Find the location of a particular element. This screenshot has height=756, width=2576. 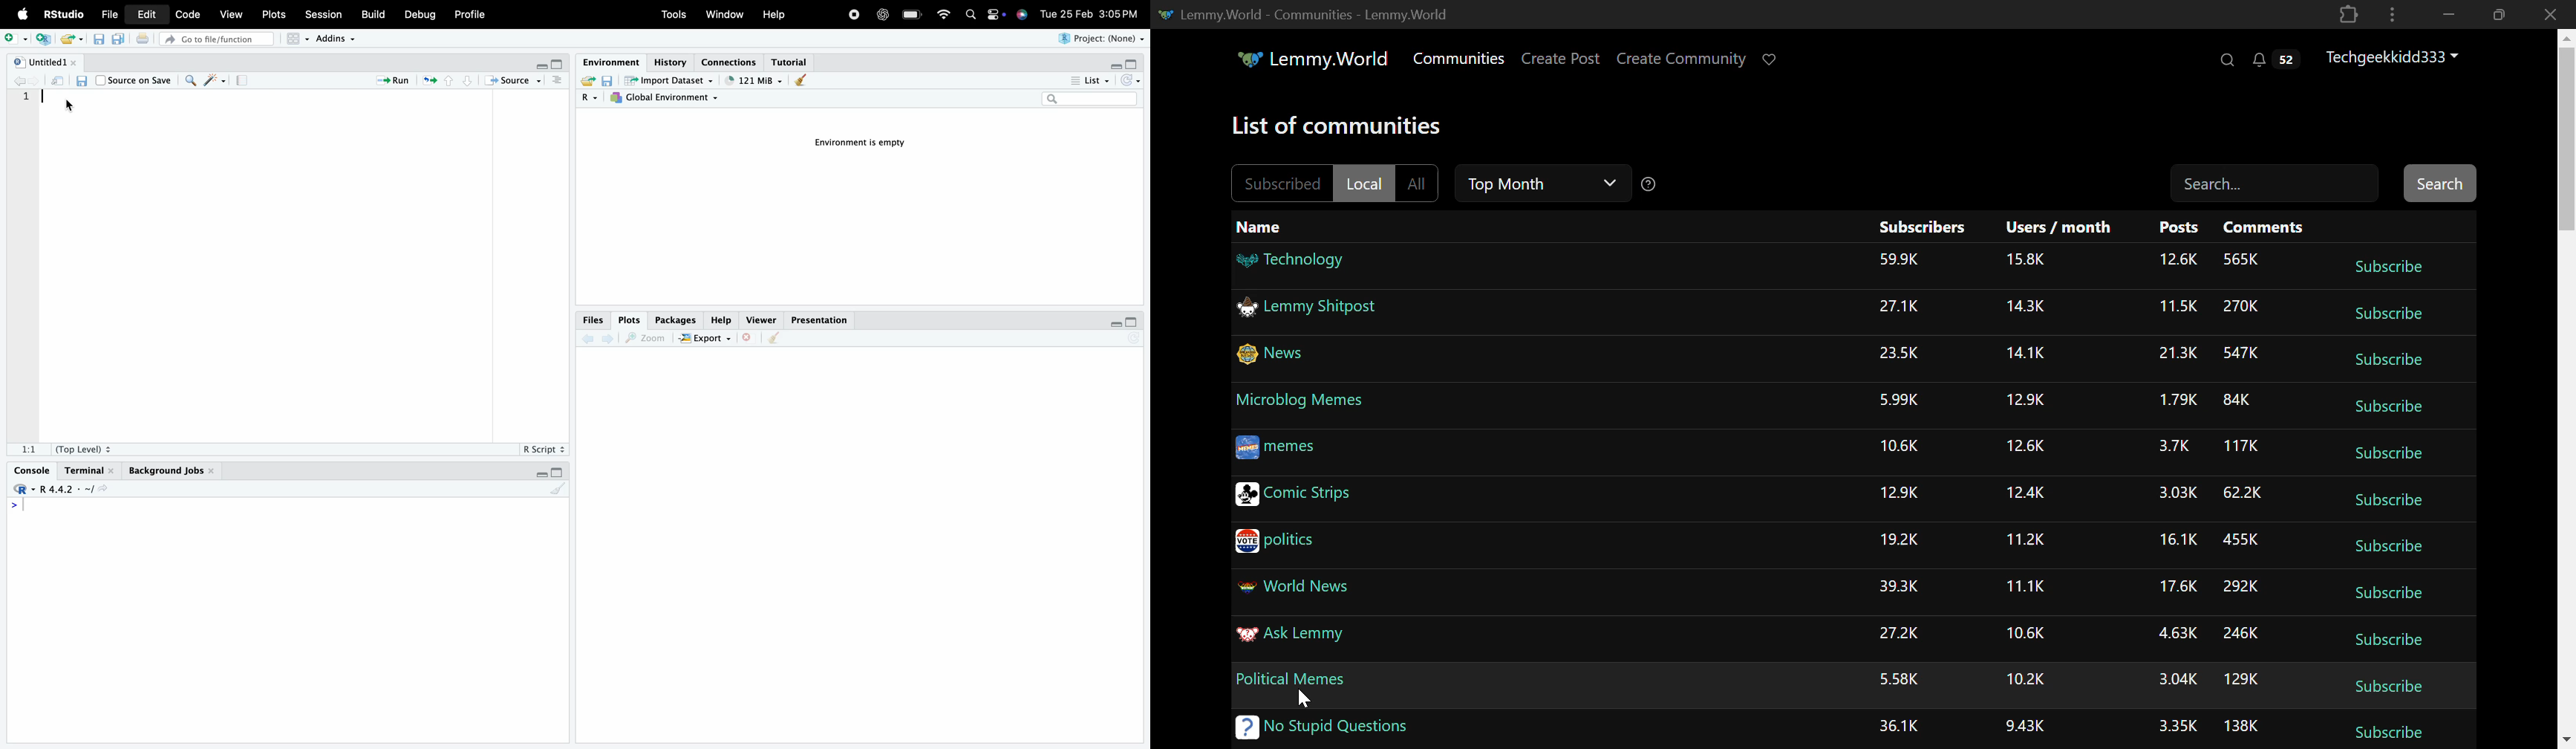

Create a project is located at coordinates (41, 38).